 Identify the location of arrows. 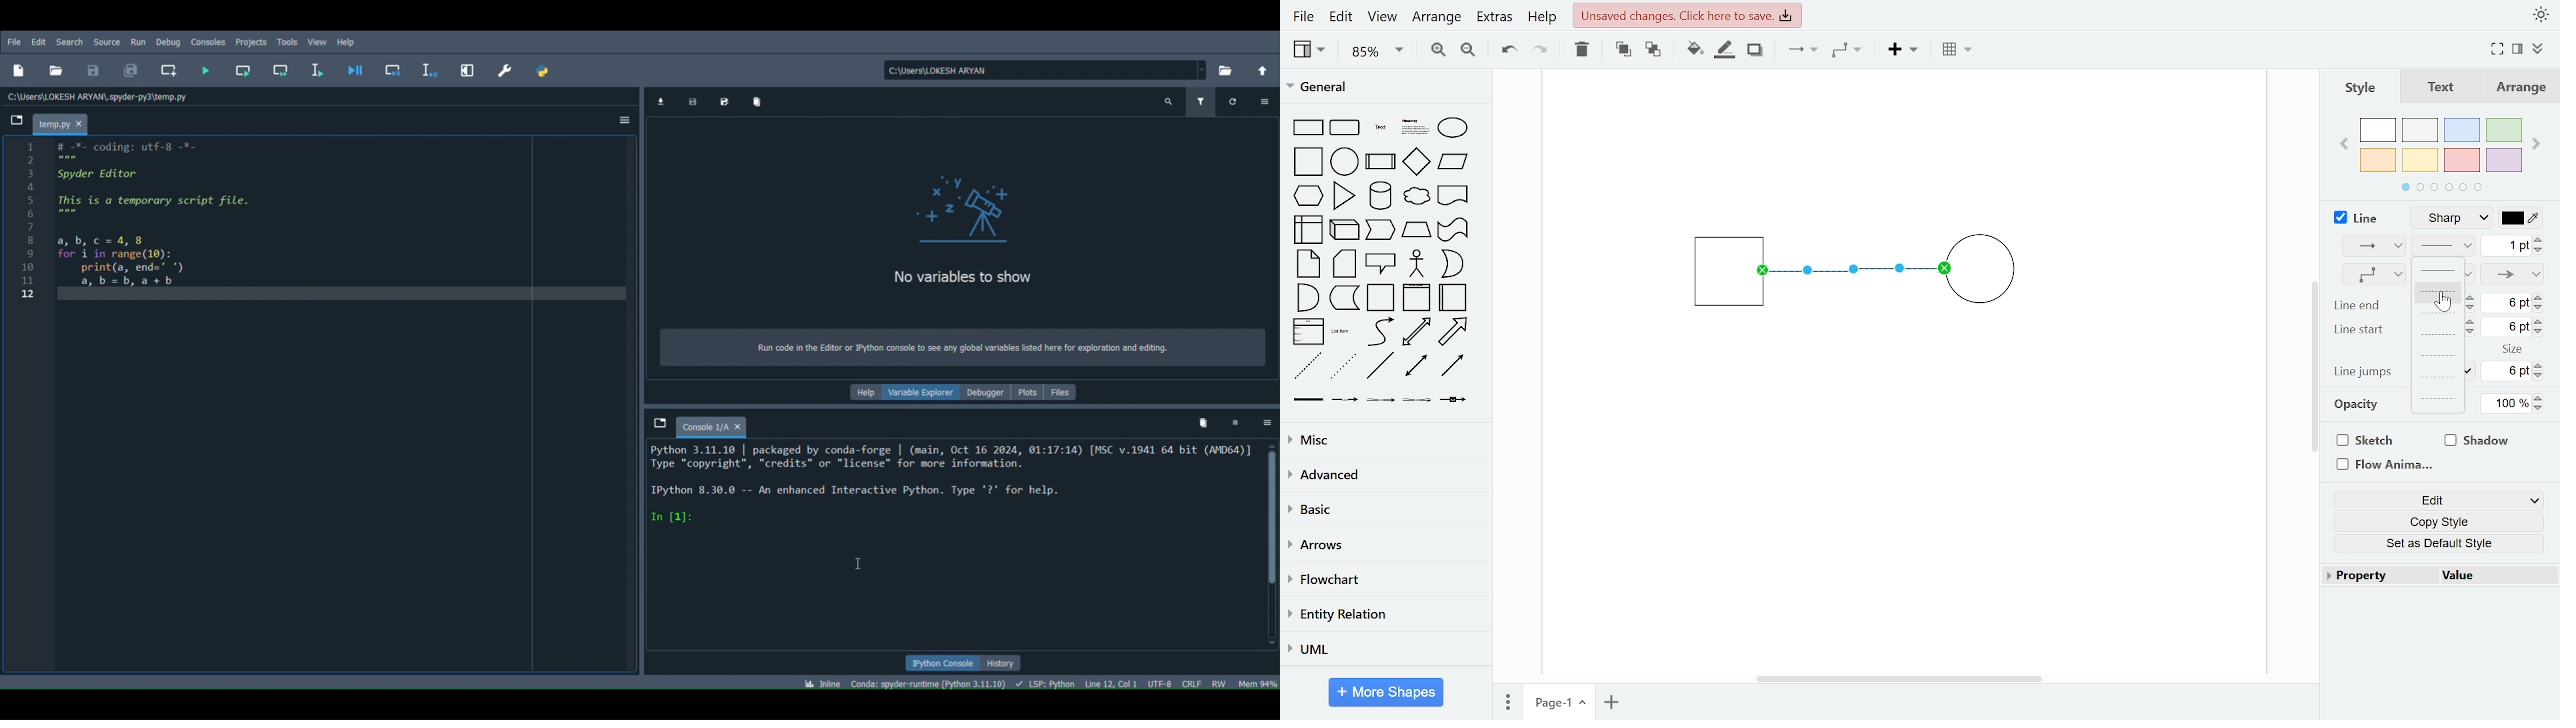
(1383, 546).